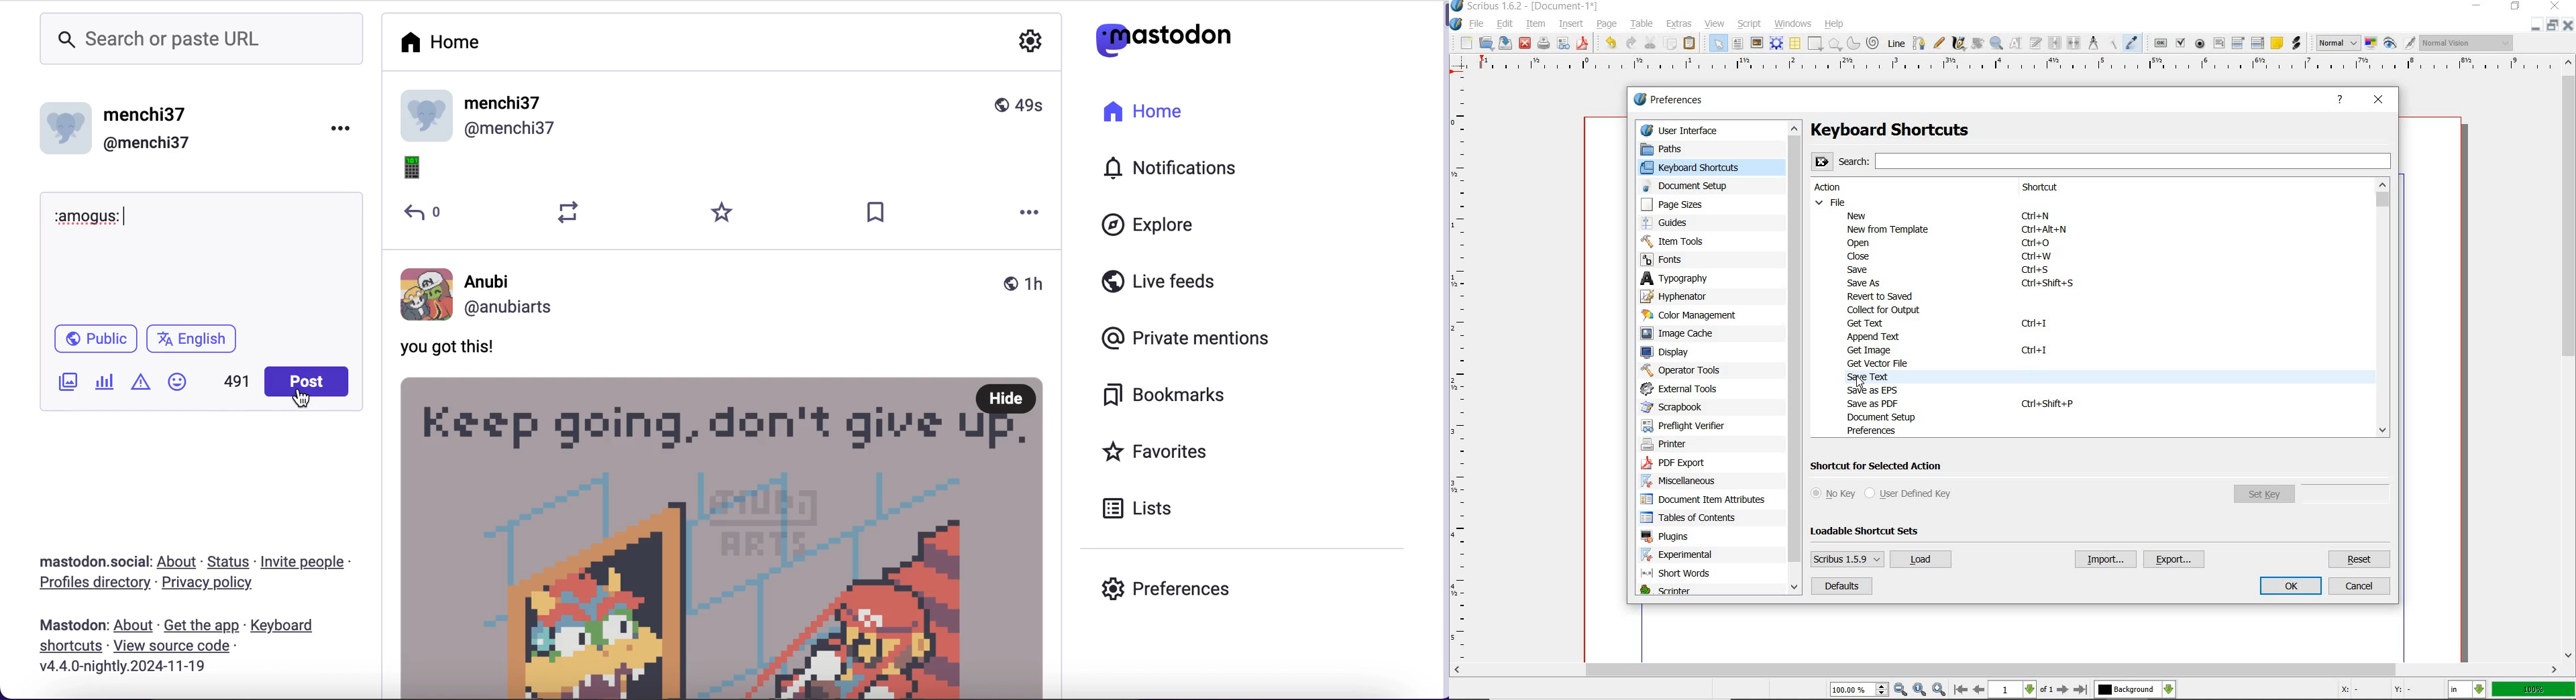 This screenshot has width=2576, height=700. I want to click on export, so click(2175, 560).